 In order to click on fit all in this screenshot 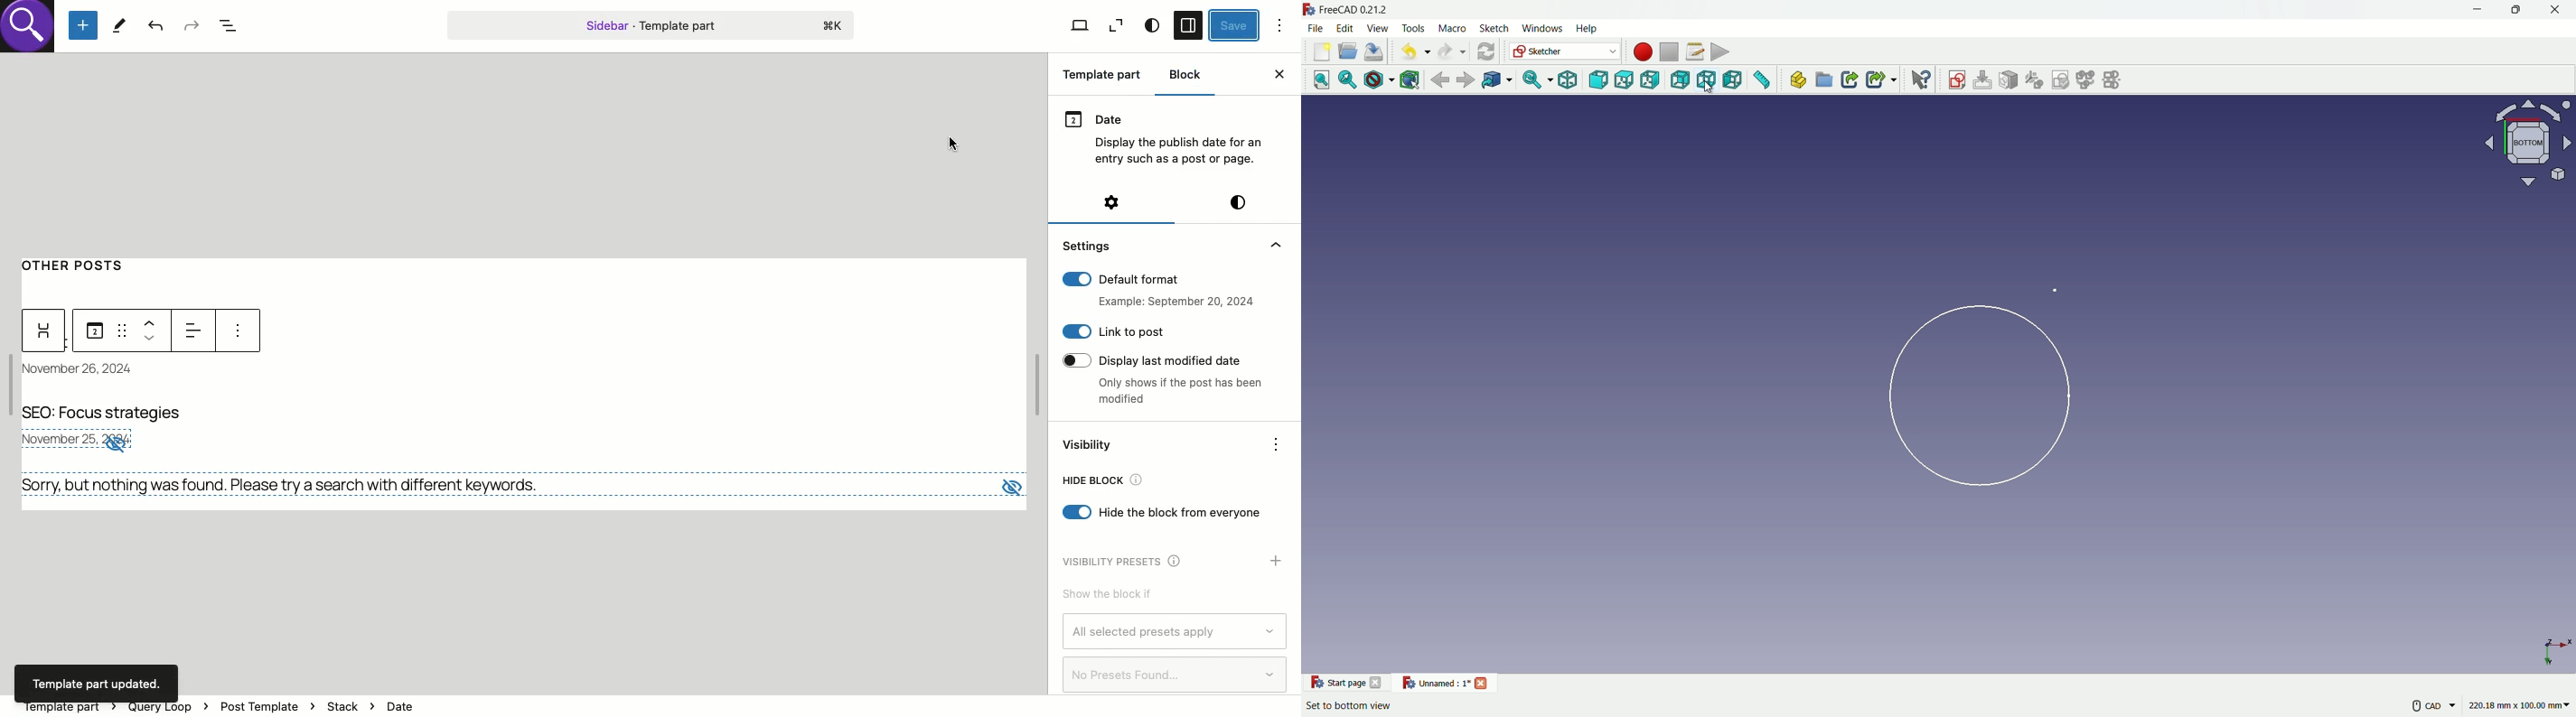, I will do `click(1322, 81)`.